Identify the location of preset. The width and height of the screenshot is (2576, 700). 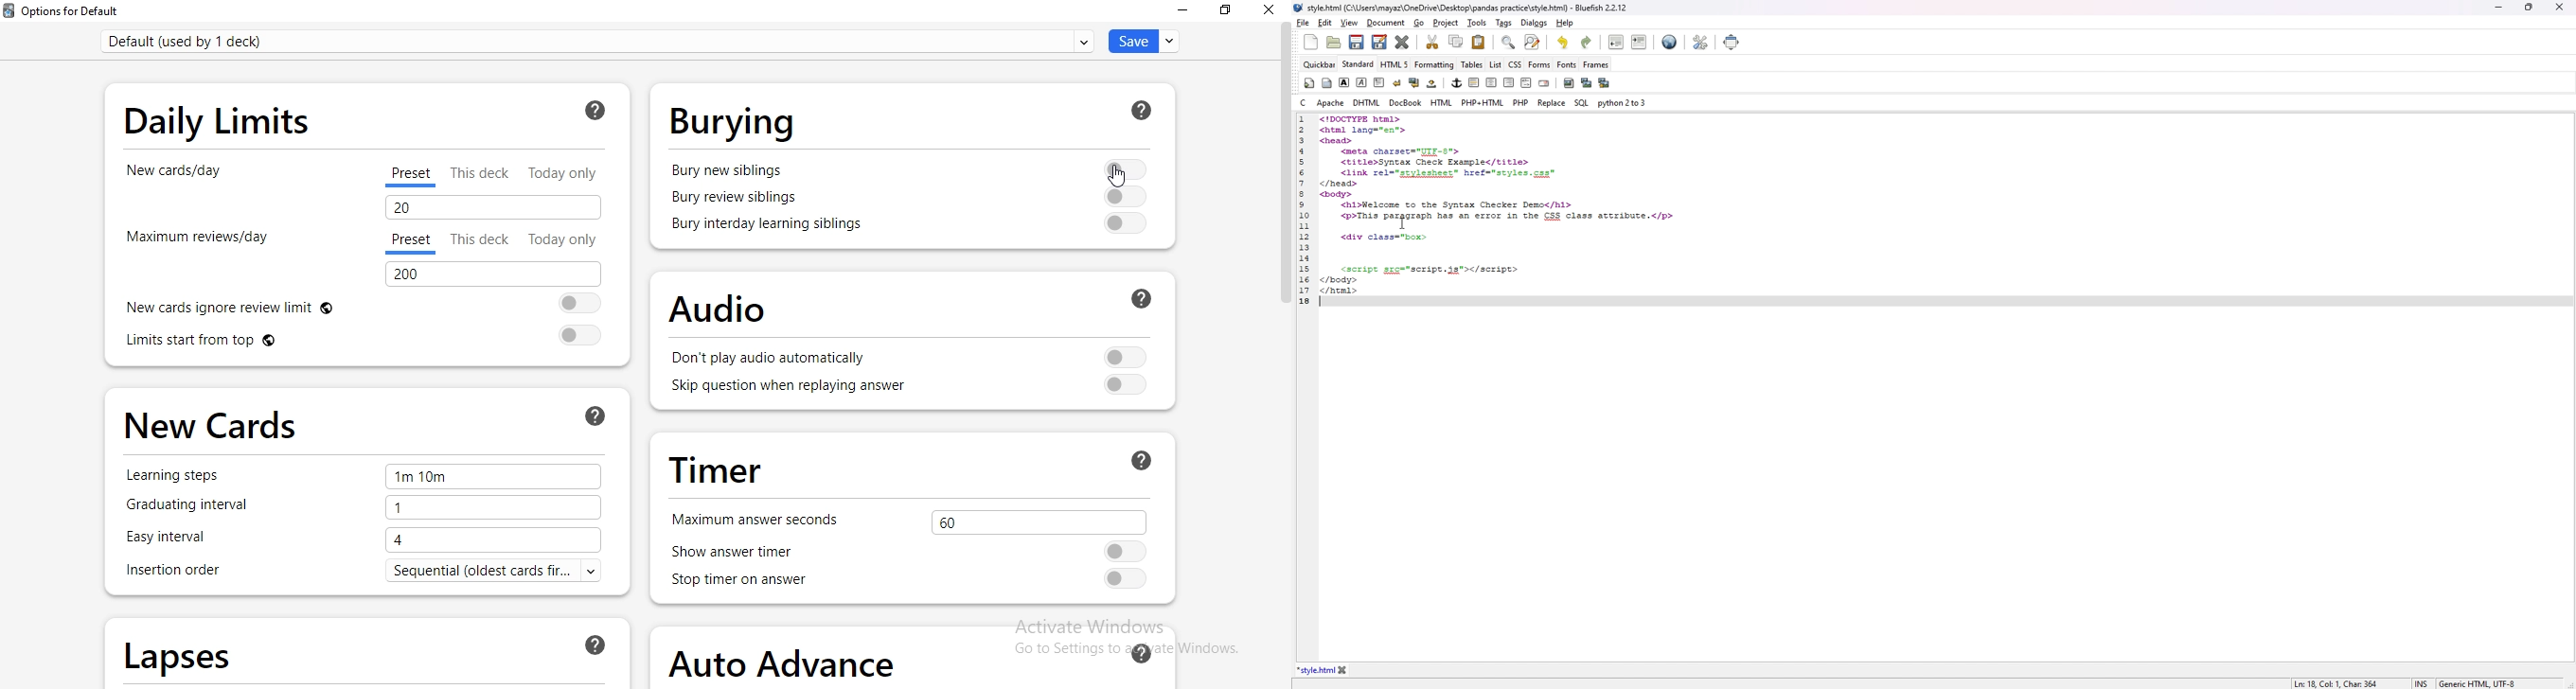
(411, 243).